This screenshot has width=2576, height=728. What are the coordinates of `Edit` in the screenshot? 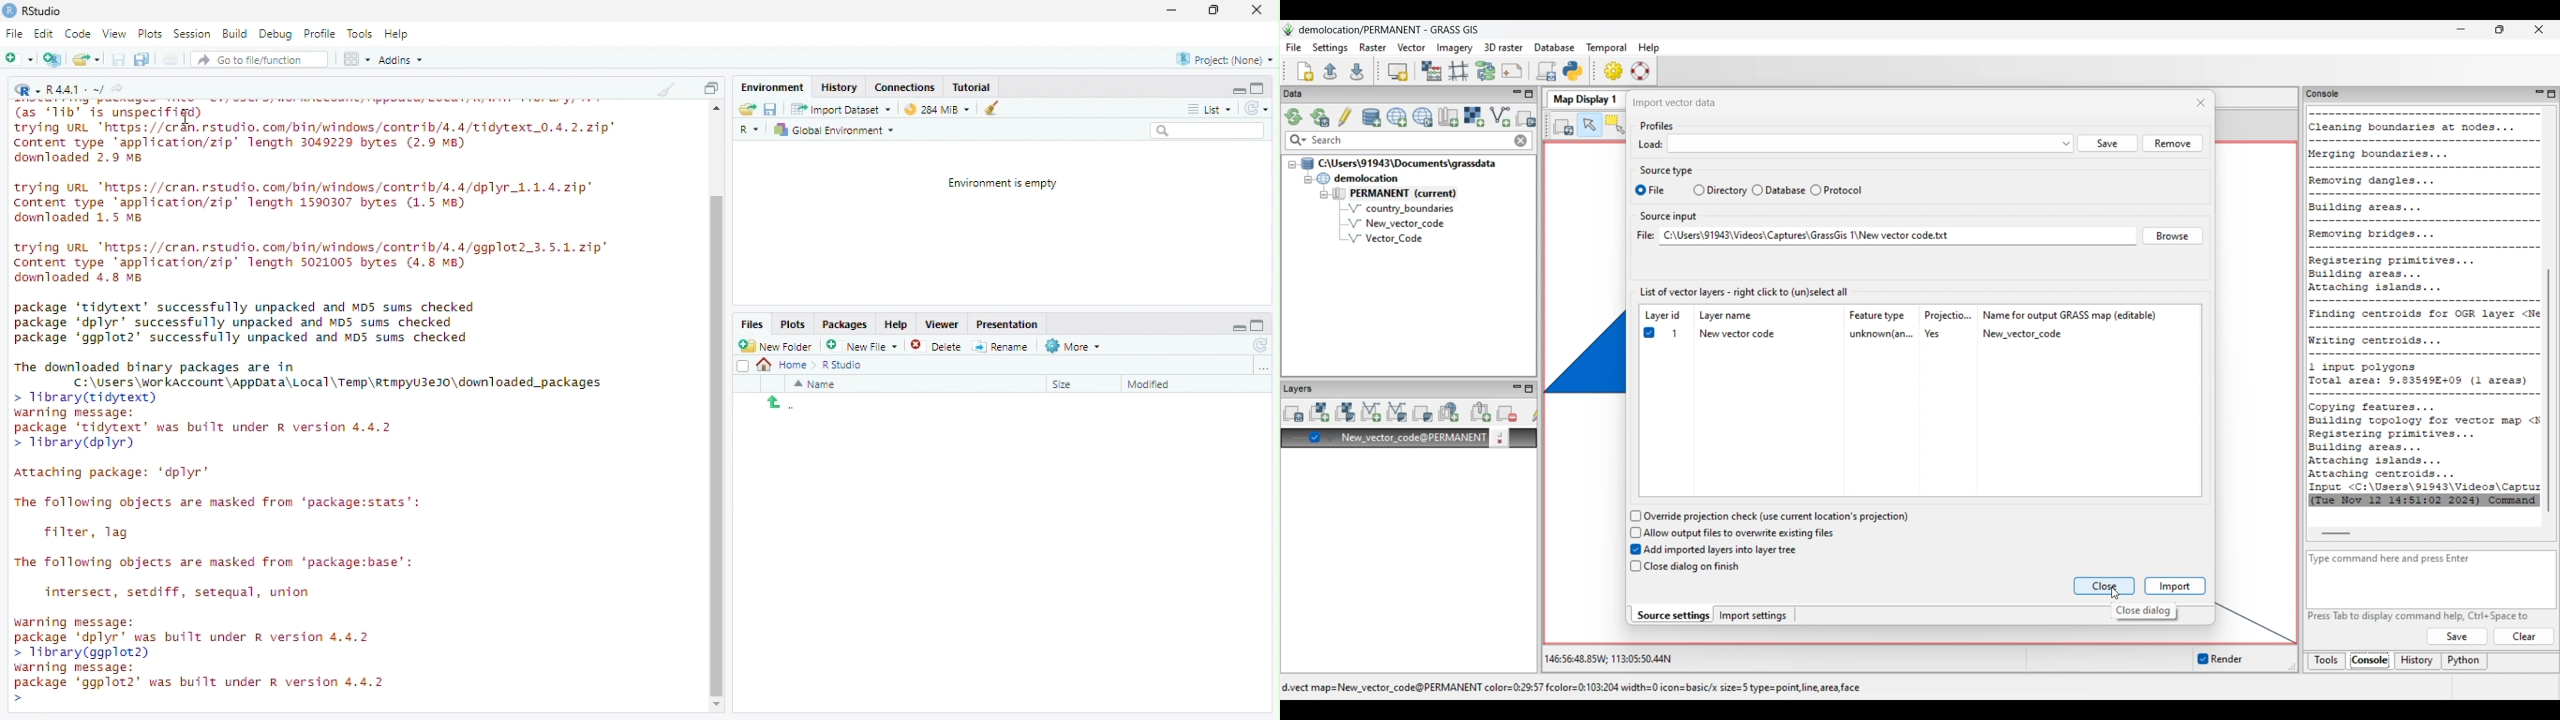 It's located at (44, 34).